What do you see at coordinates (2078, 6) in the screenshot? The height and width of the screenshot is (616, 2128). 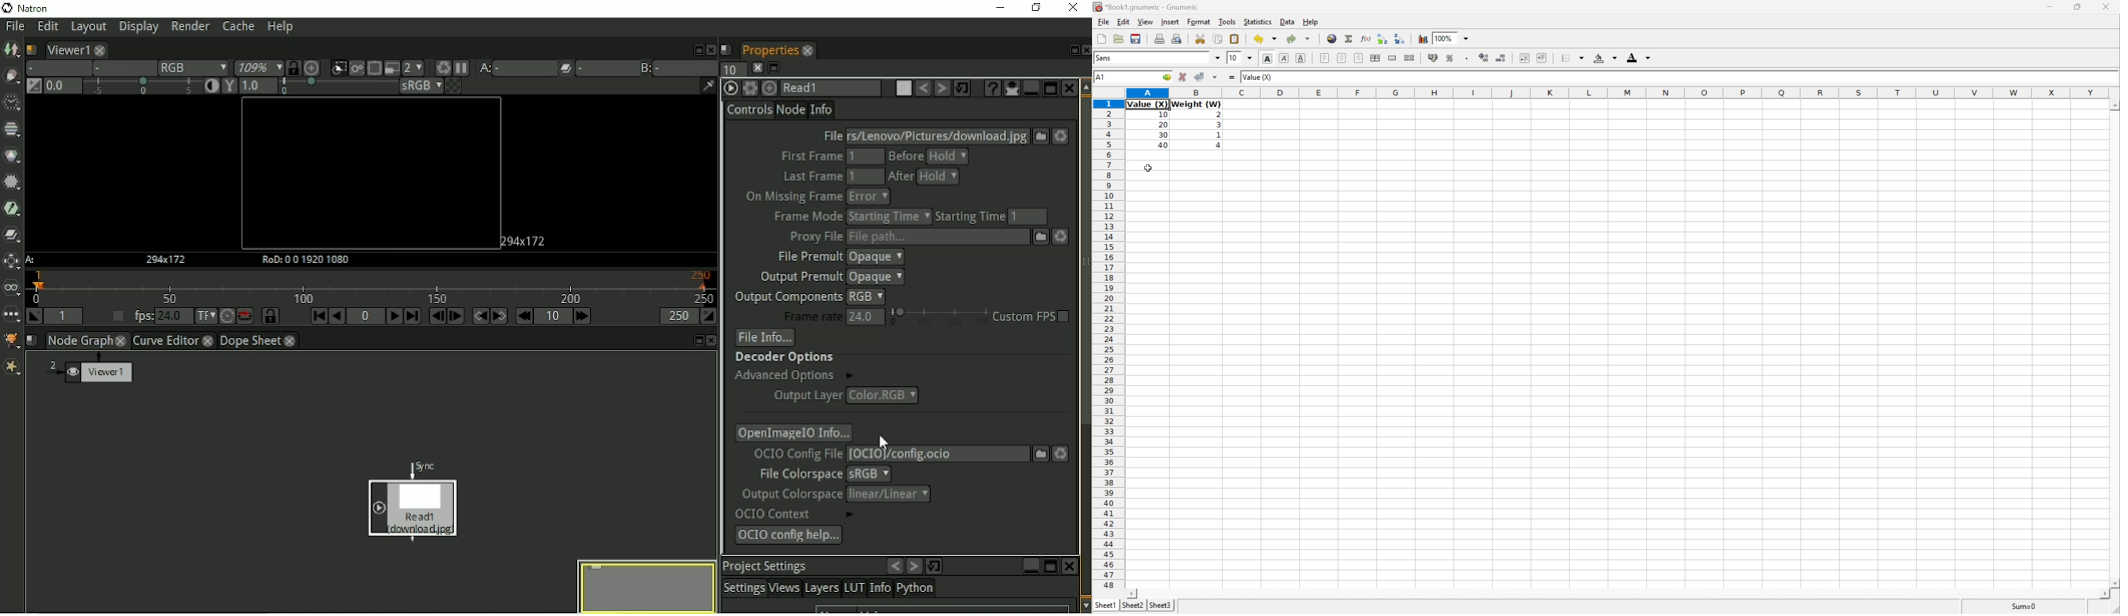 I see `Restore Down` at bounding box center [2078, 6].